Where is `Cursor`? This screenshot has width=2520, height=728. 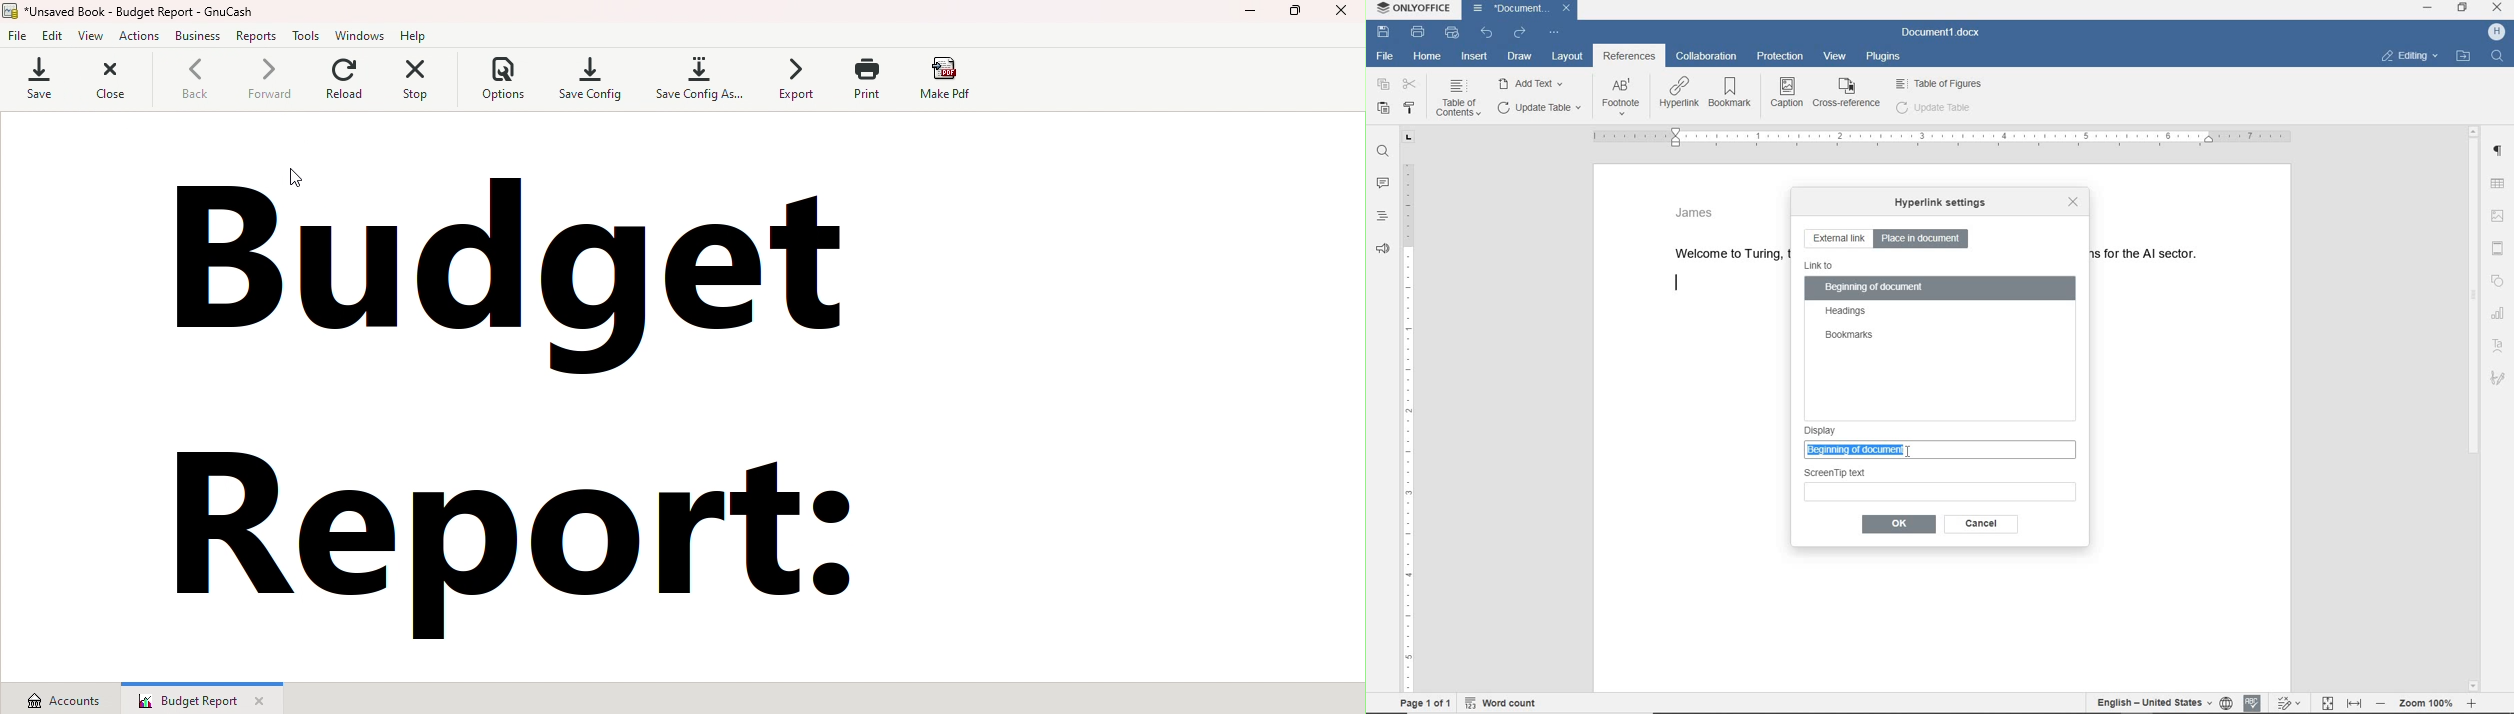
Cursor is located at coordinates (293, 176).